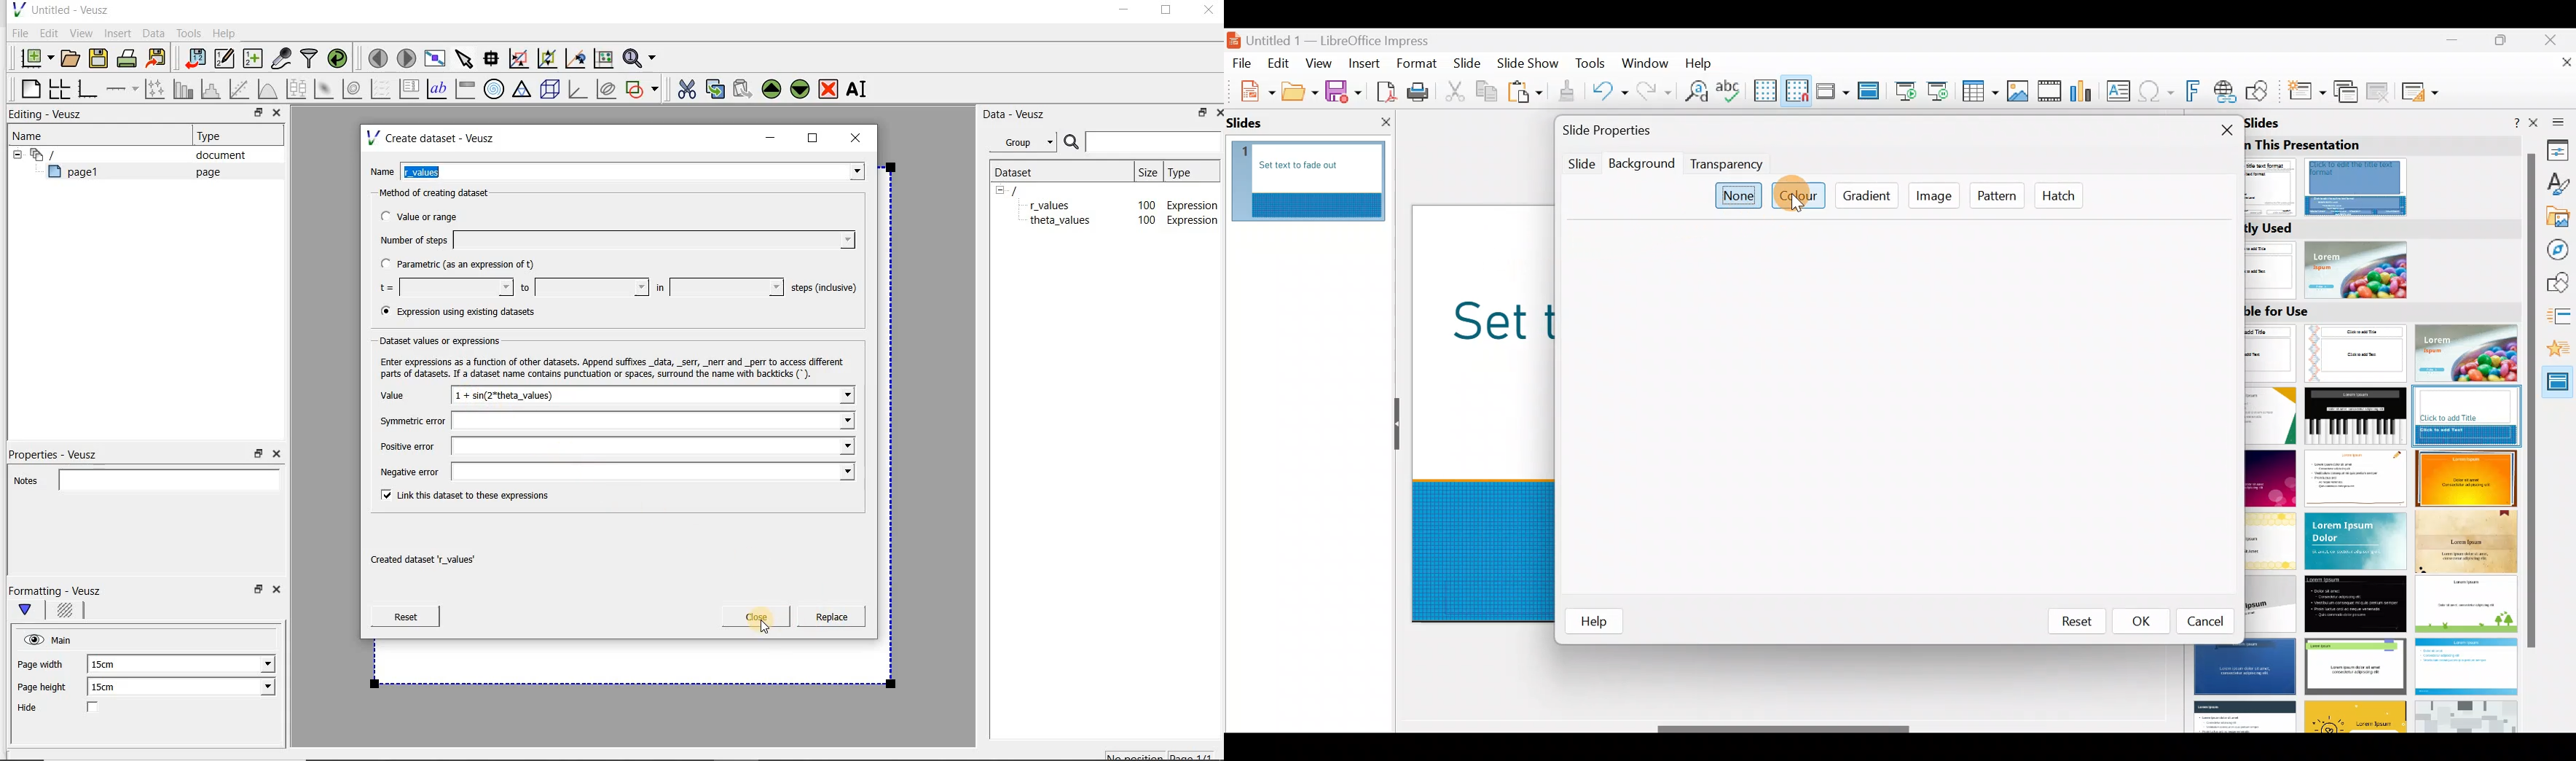 This screenshot has width=2576, height=784. I want to click on Close, so click(279, 592).